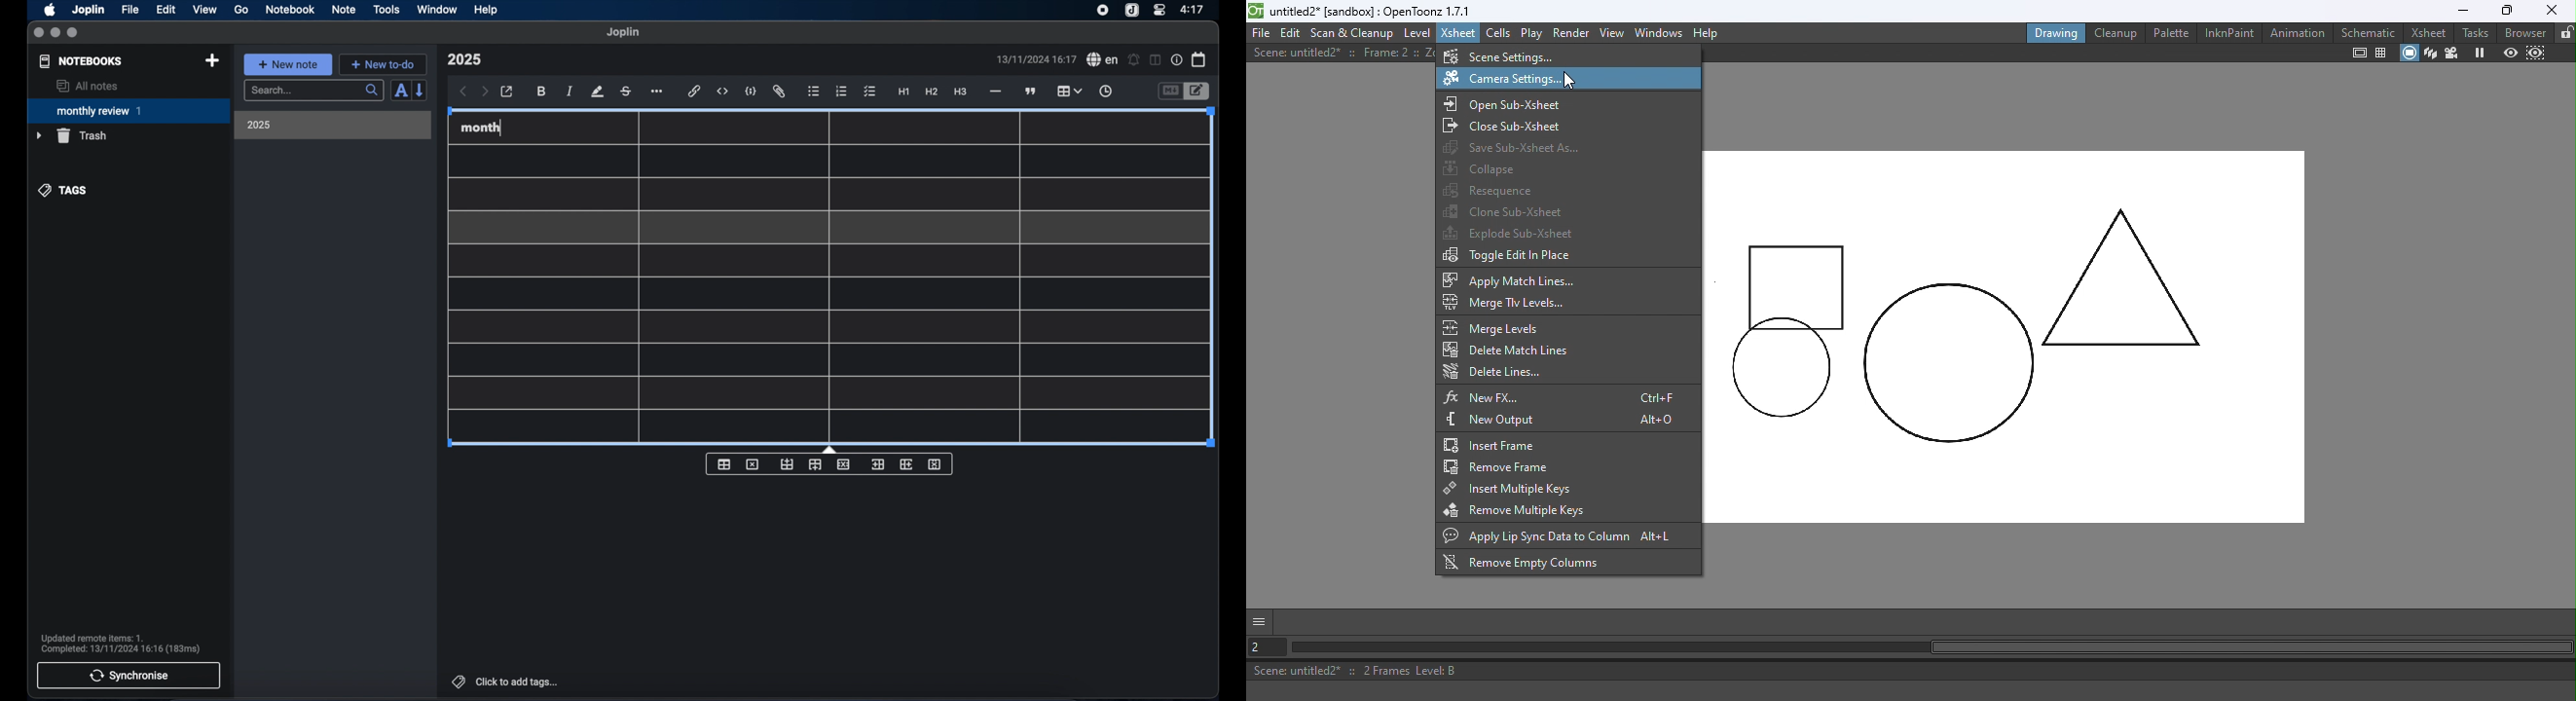  I want to click on new notebook, so click(212, 61).